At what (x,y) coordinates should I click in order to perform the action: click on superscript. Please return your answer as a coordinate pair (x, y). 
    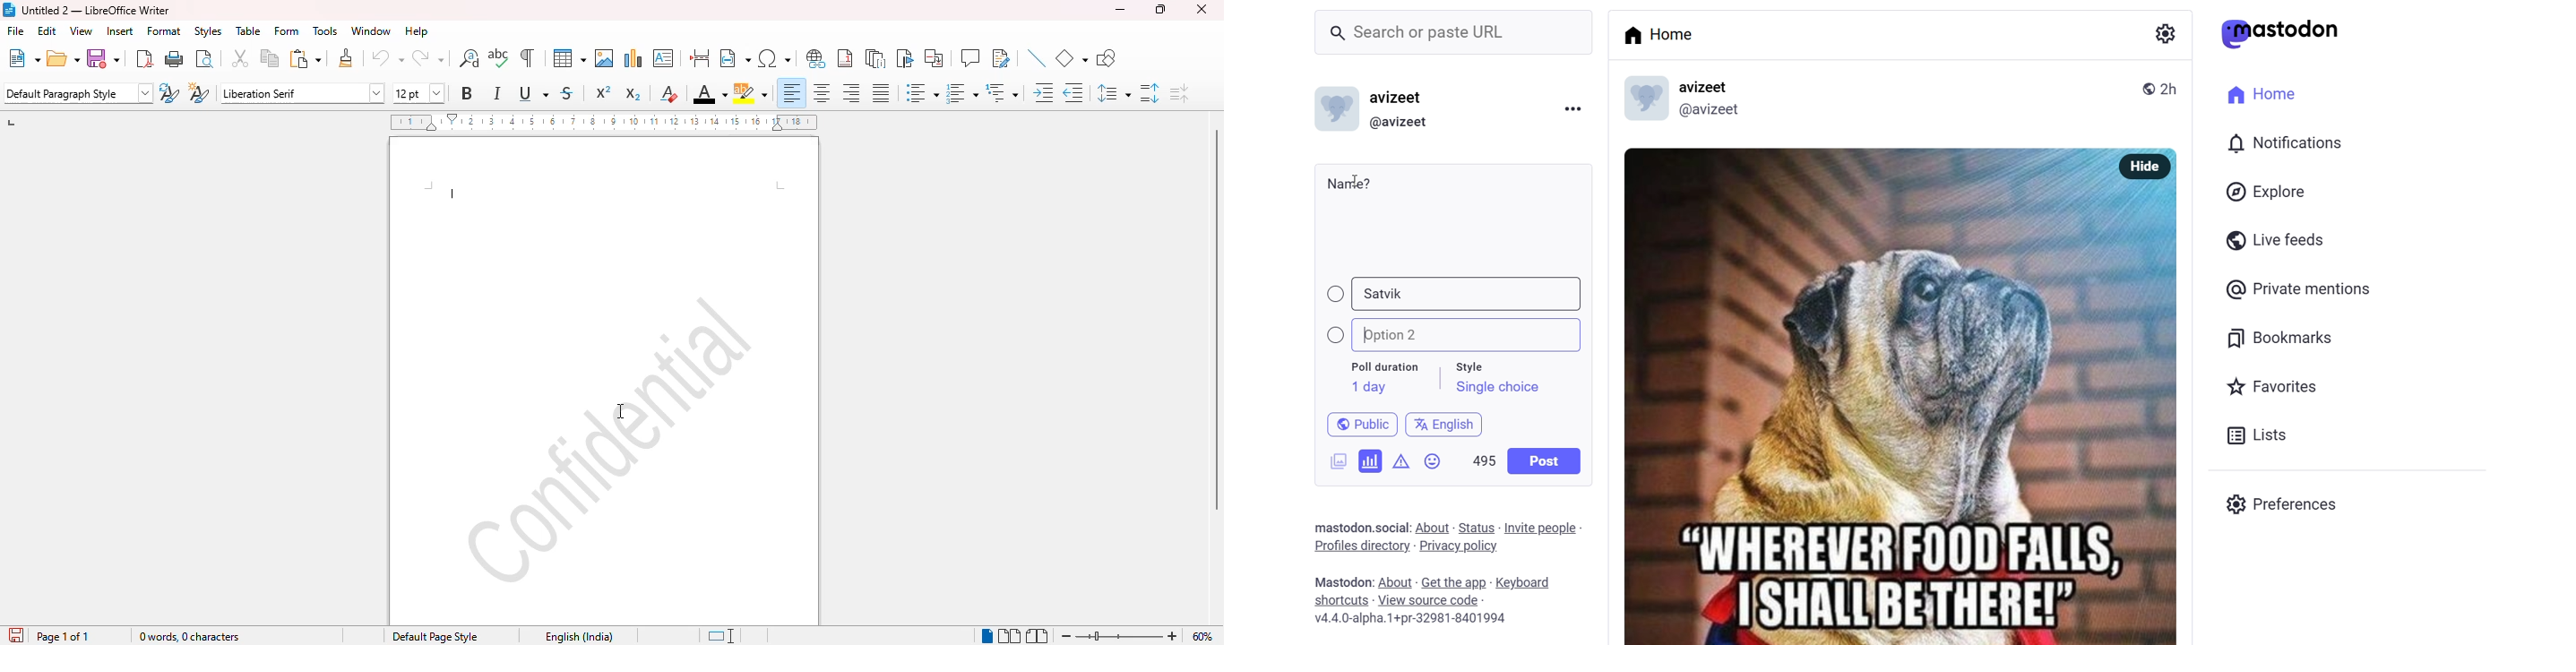
    Looking at the image, I should click on (603, 91).